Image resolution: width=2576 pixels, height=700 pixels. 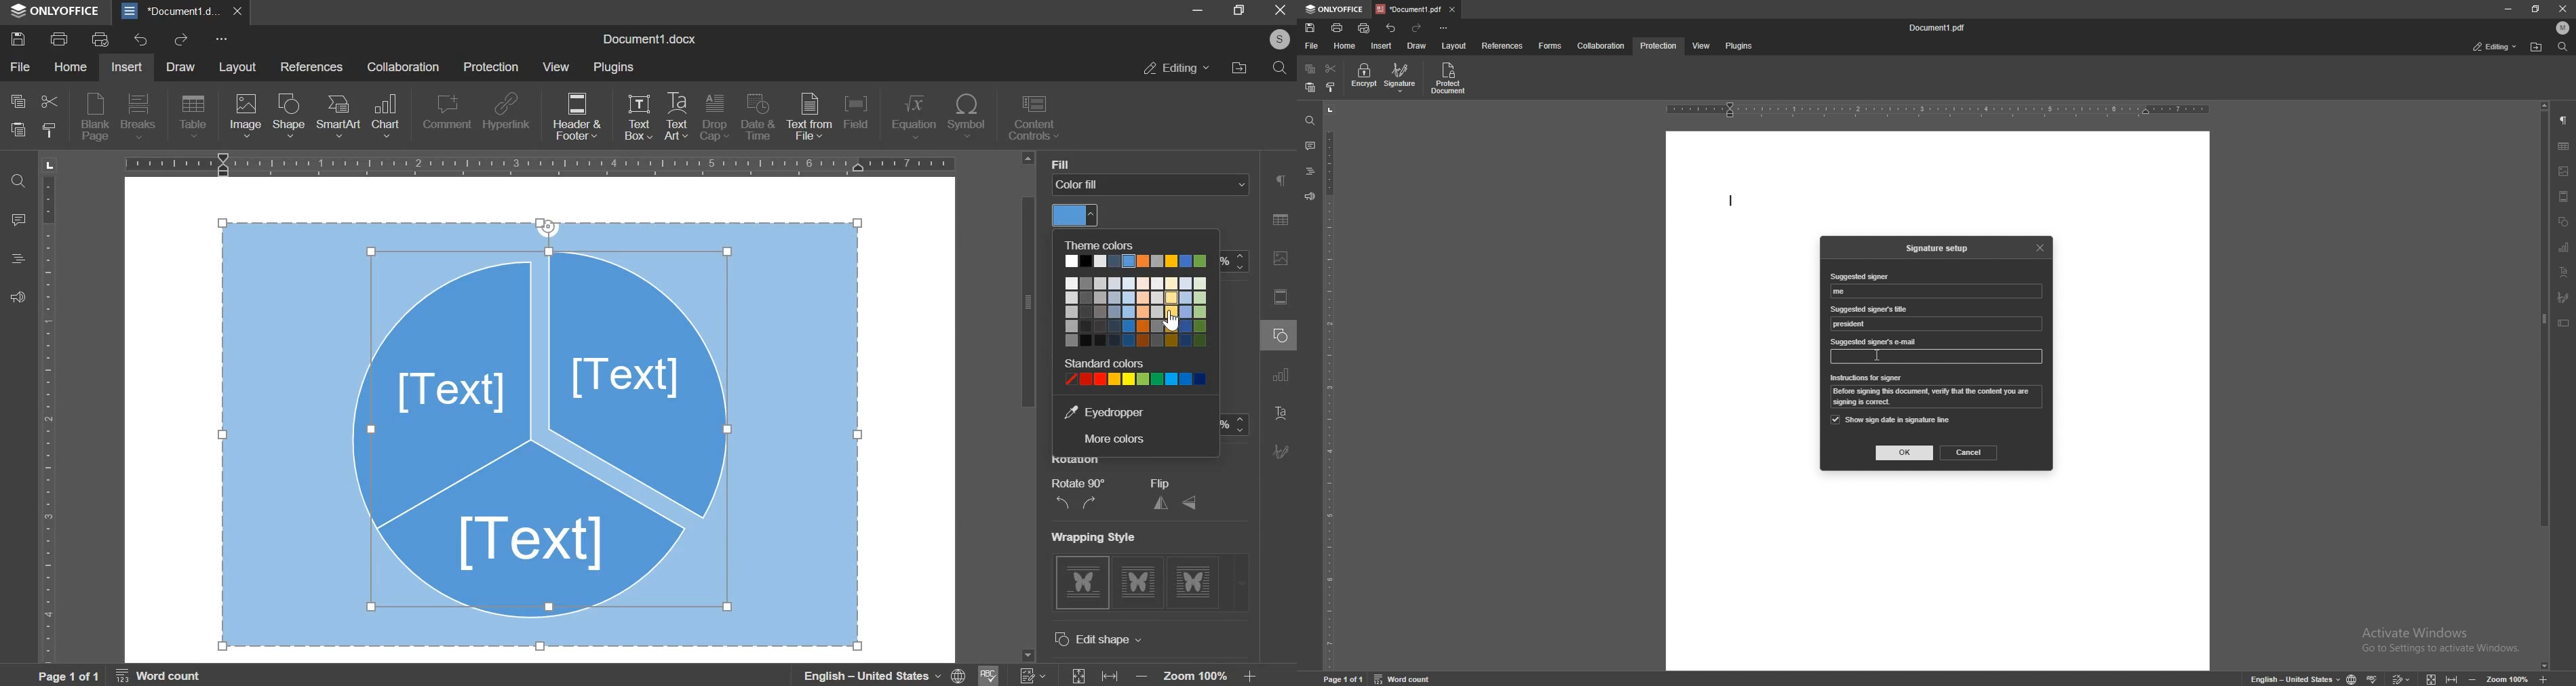 What do you see at coordinates (2374, 676) in the screenshot?
I see `spell check` at bounding box center [2374, 676].